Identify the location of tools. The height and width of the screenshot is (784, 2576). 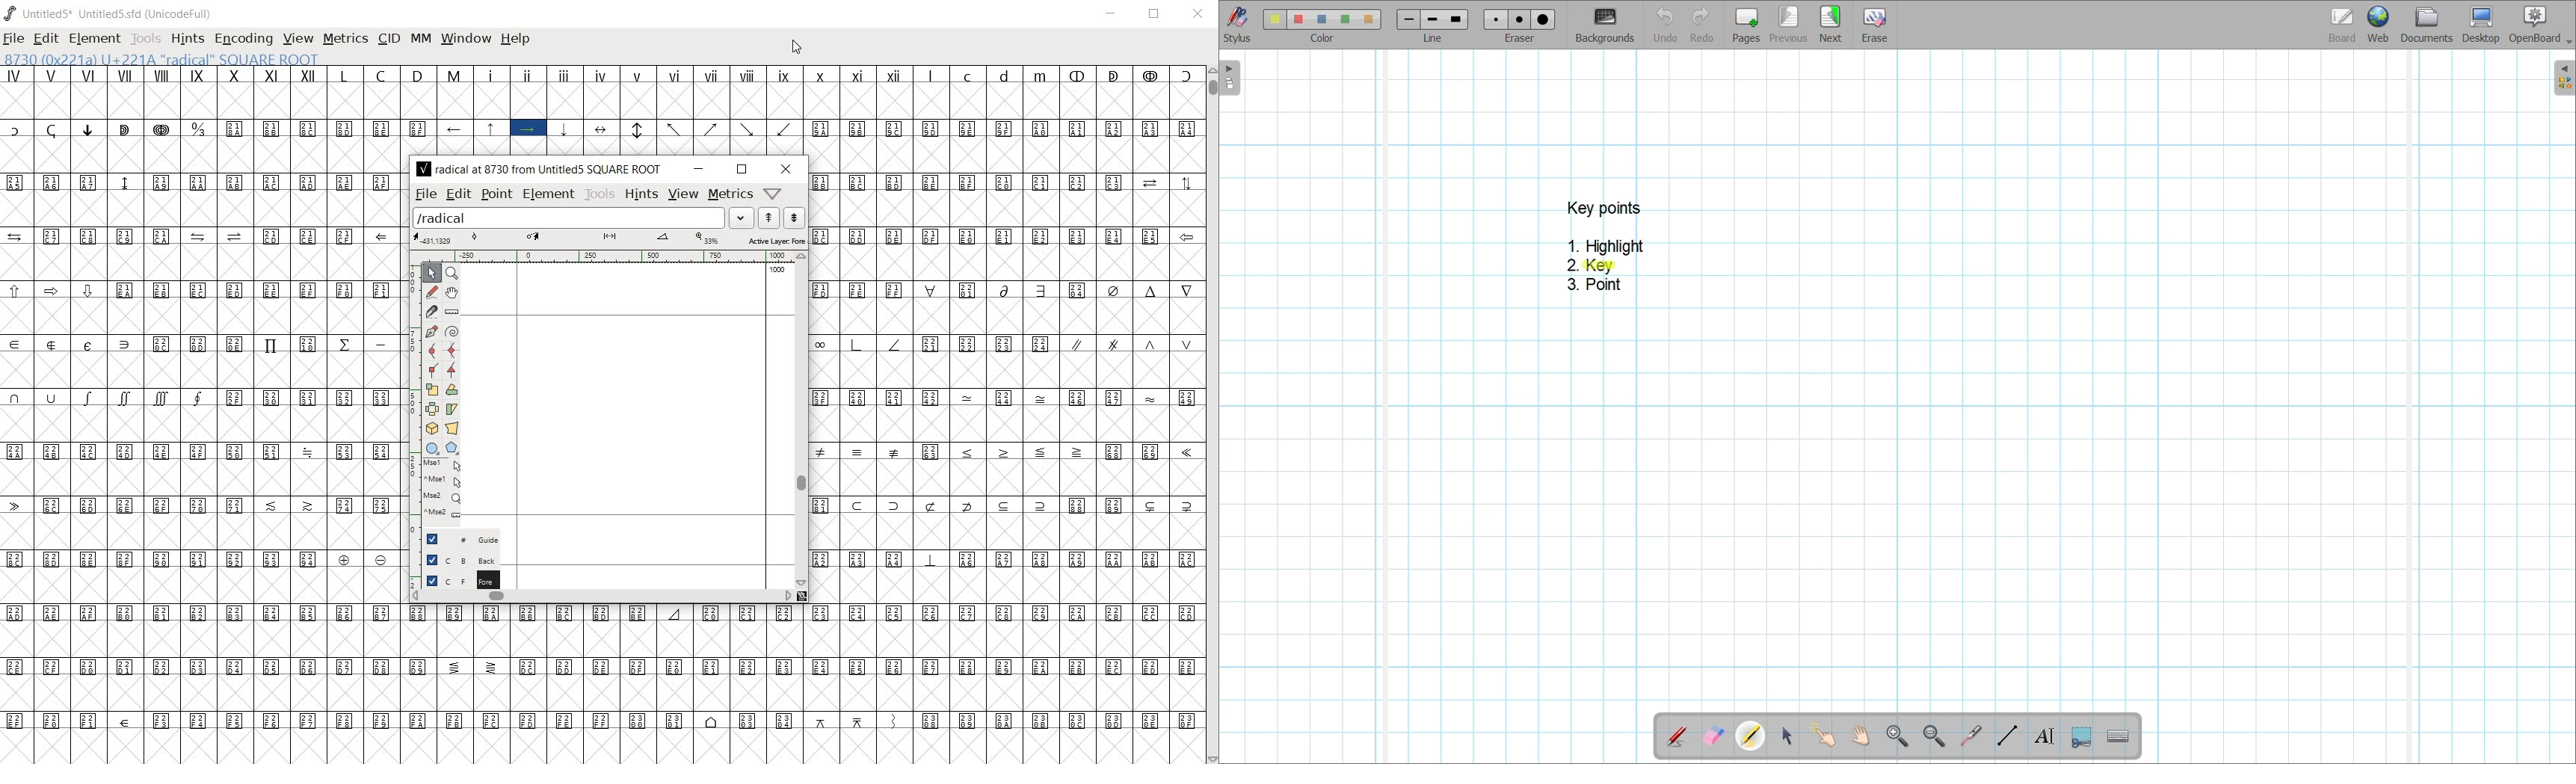
(598, 193).